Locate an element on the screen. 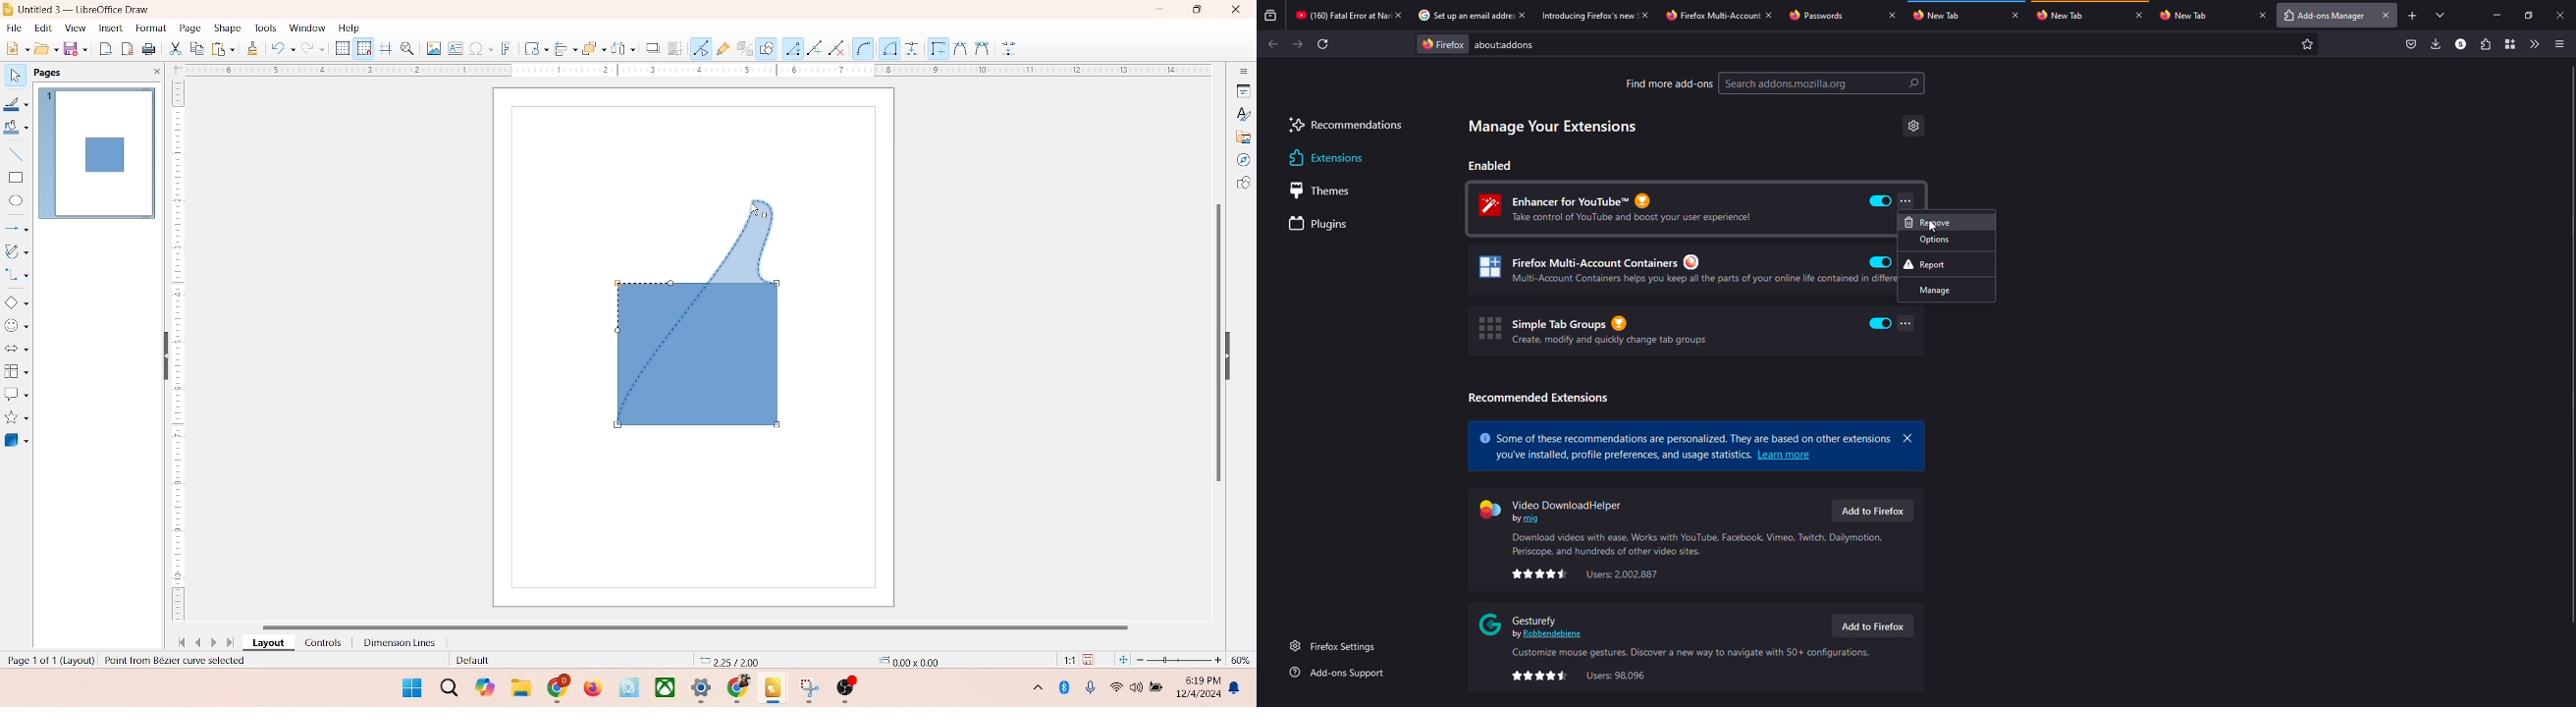 This screenshot has height=728, width=2576. rectangle is located at coordinates (16, 177).